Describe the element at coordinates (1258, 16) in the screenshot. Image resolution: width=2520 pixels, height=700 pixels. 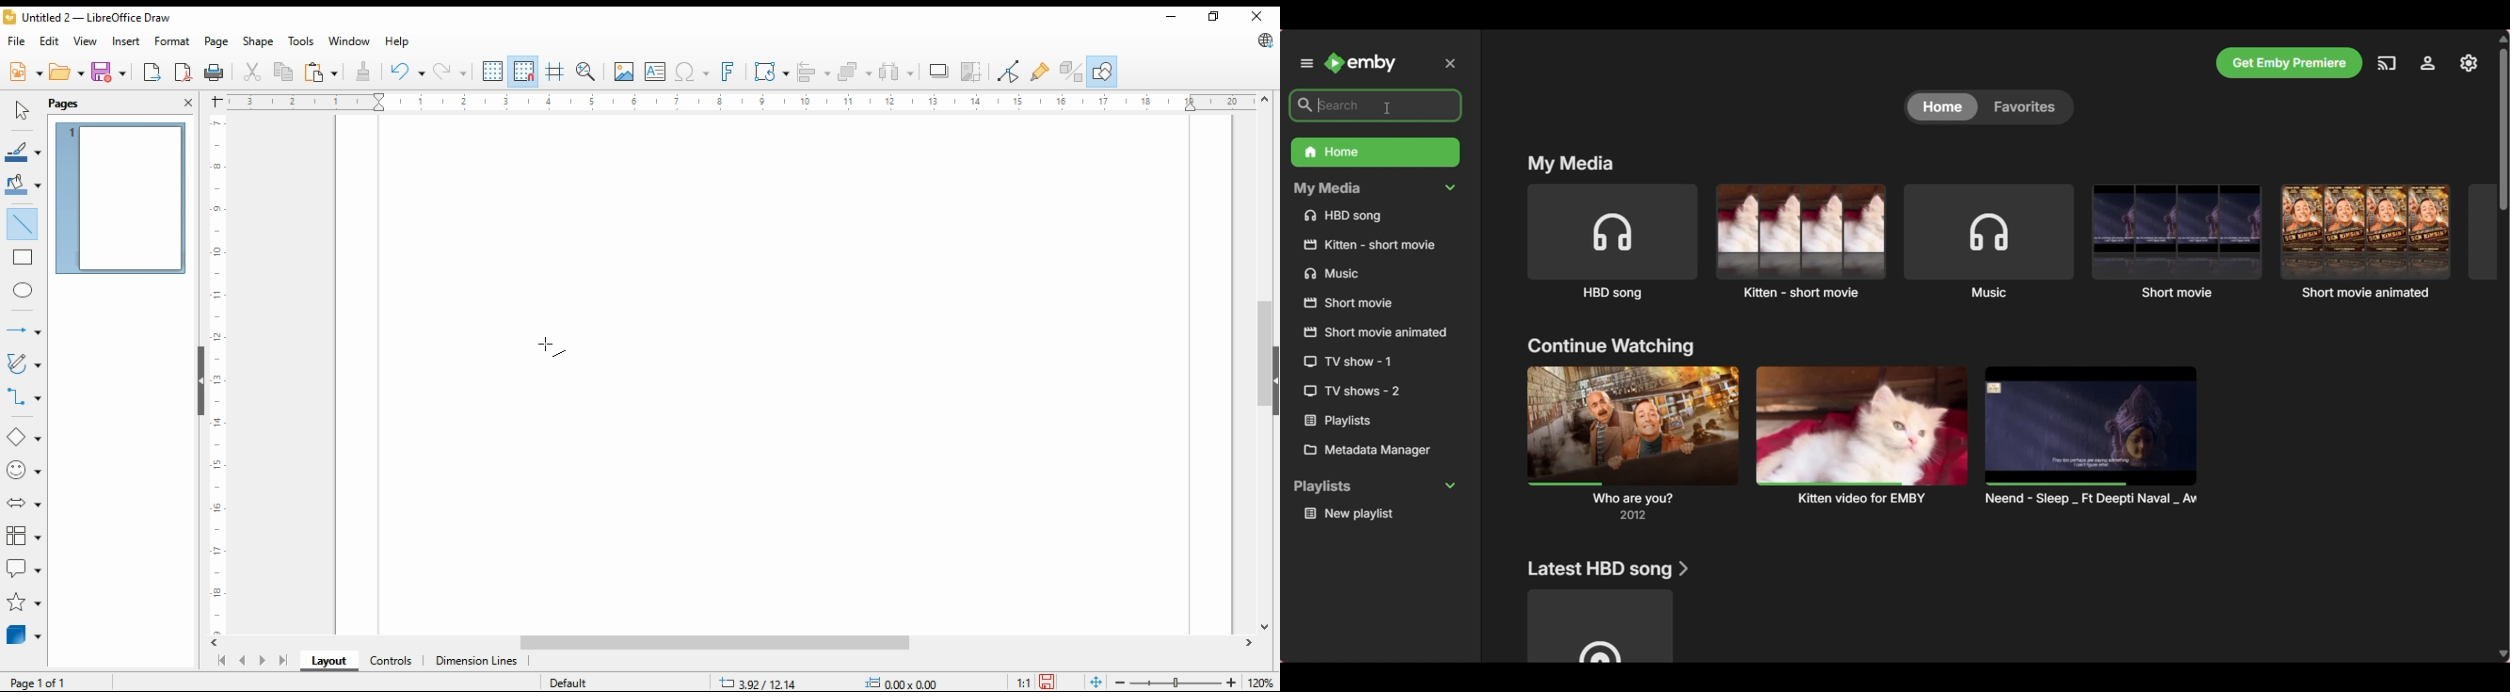
I see `close window` at that location.